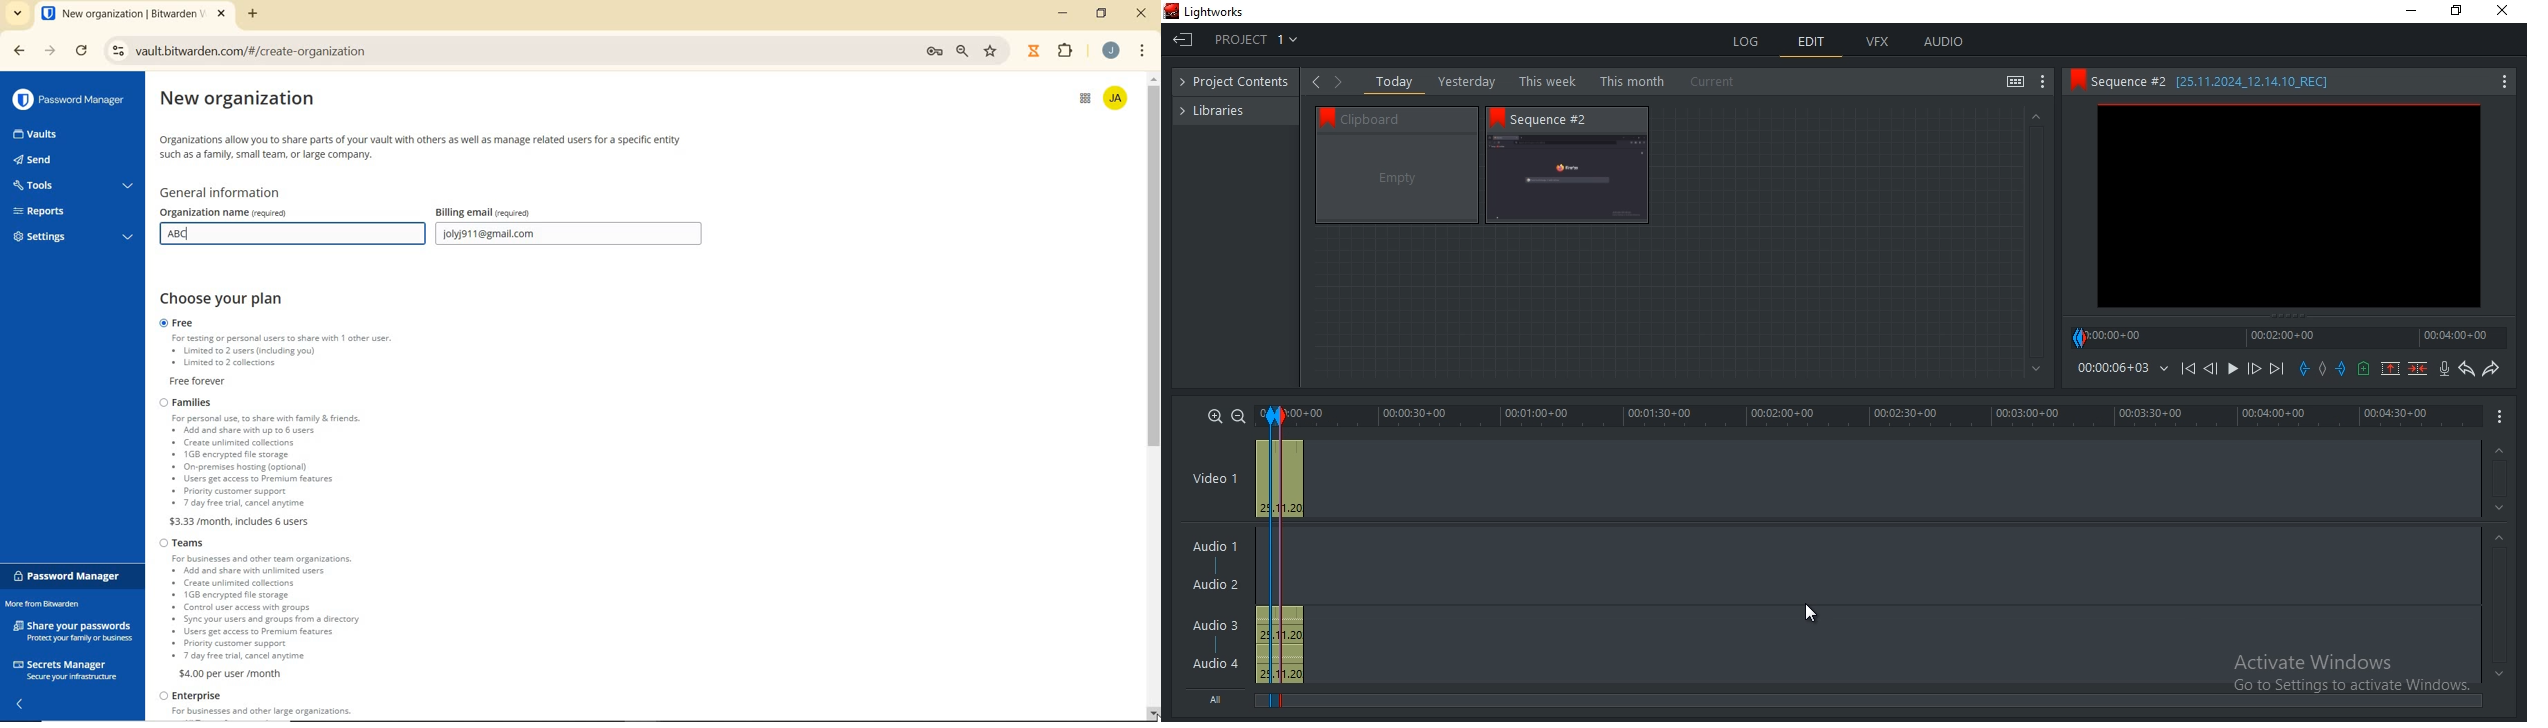  I want to click on more from bitwarden, so click(50, 605).